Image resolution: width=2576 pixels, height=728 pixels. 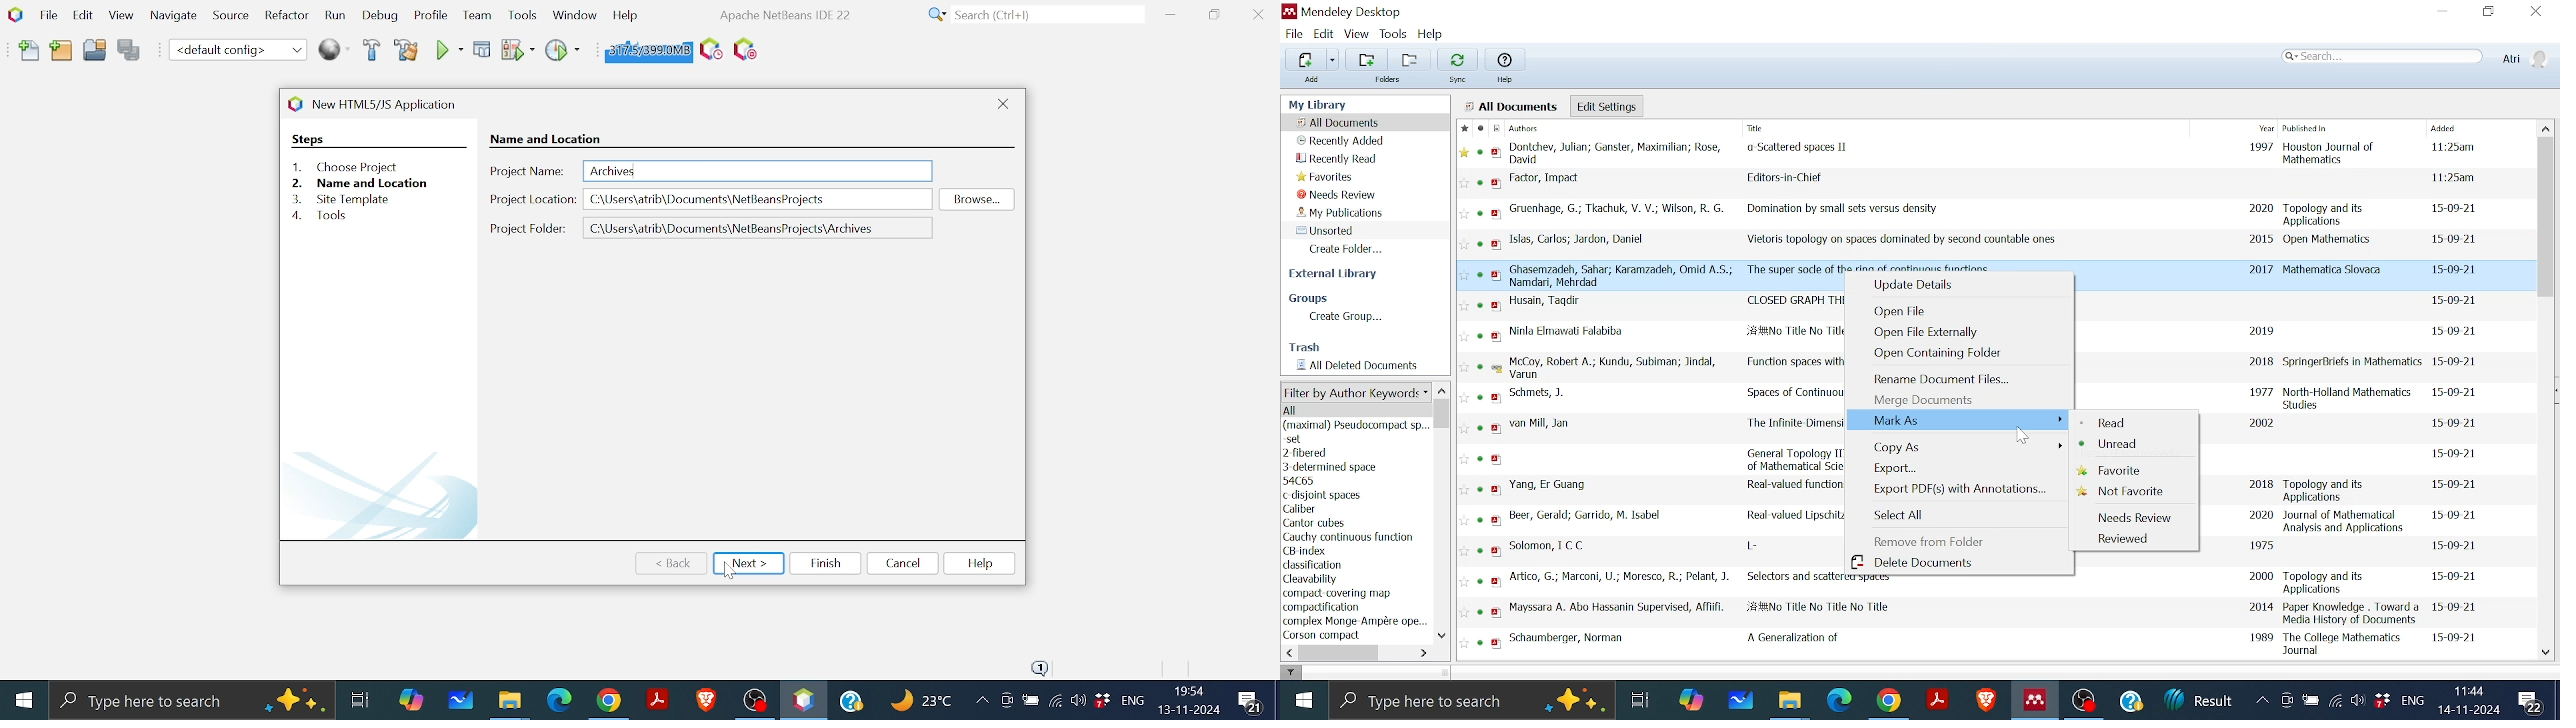 What do you see at coordinates (1318, 104) in the screenshot?
I see `My Library` at bounding box center [1318, 104].